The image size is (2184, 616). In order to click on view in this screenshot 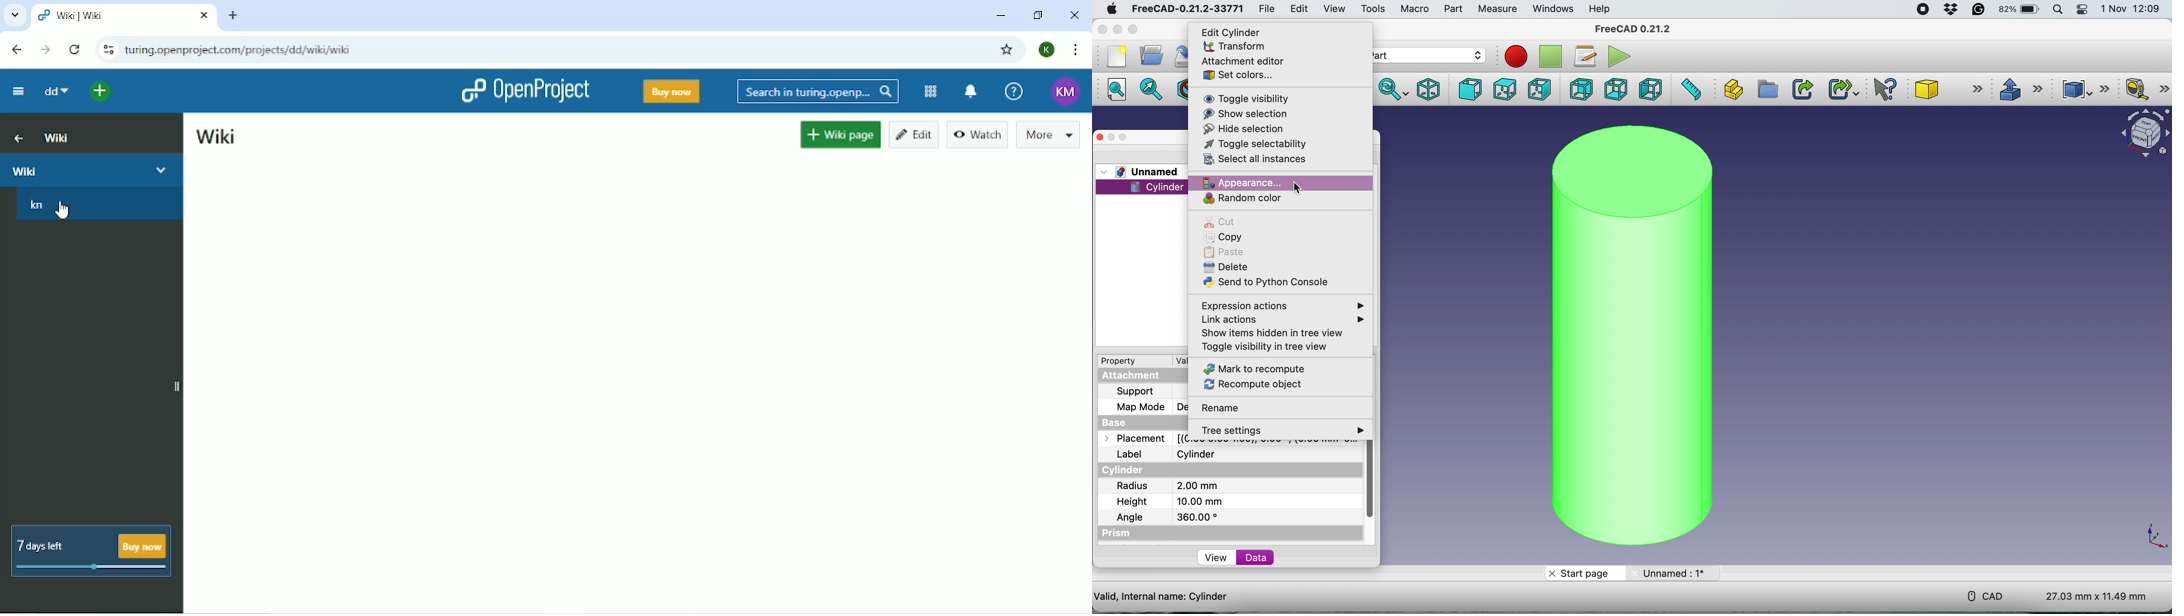, I will do `click(1333, 9)`.